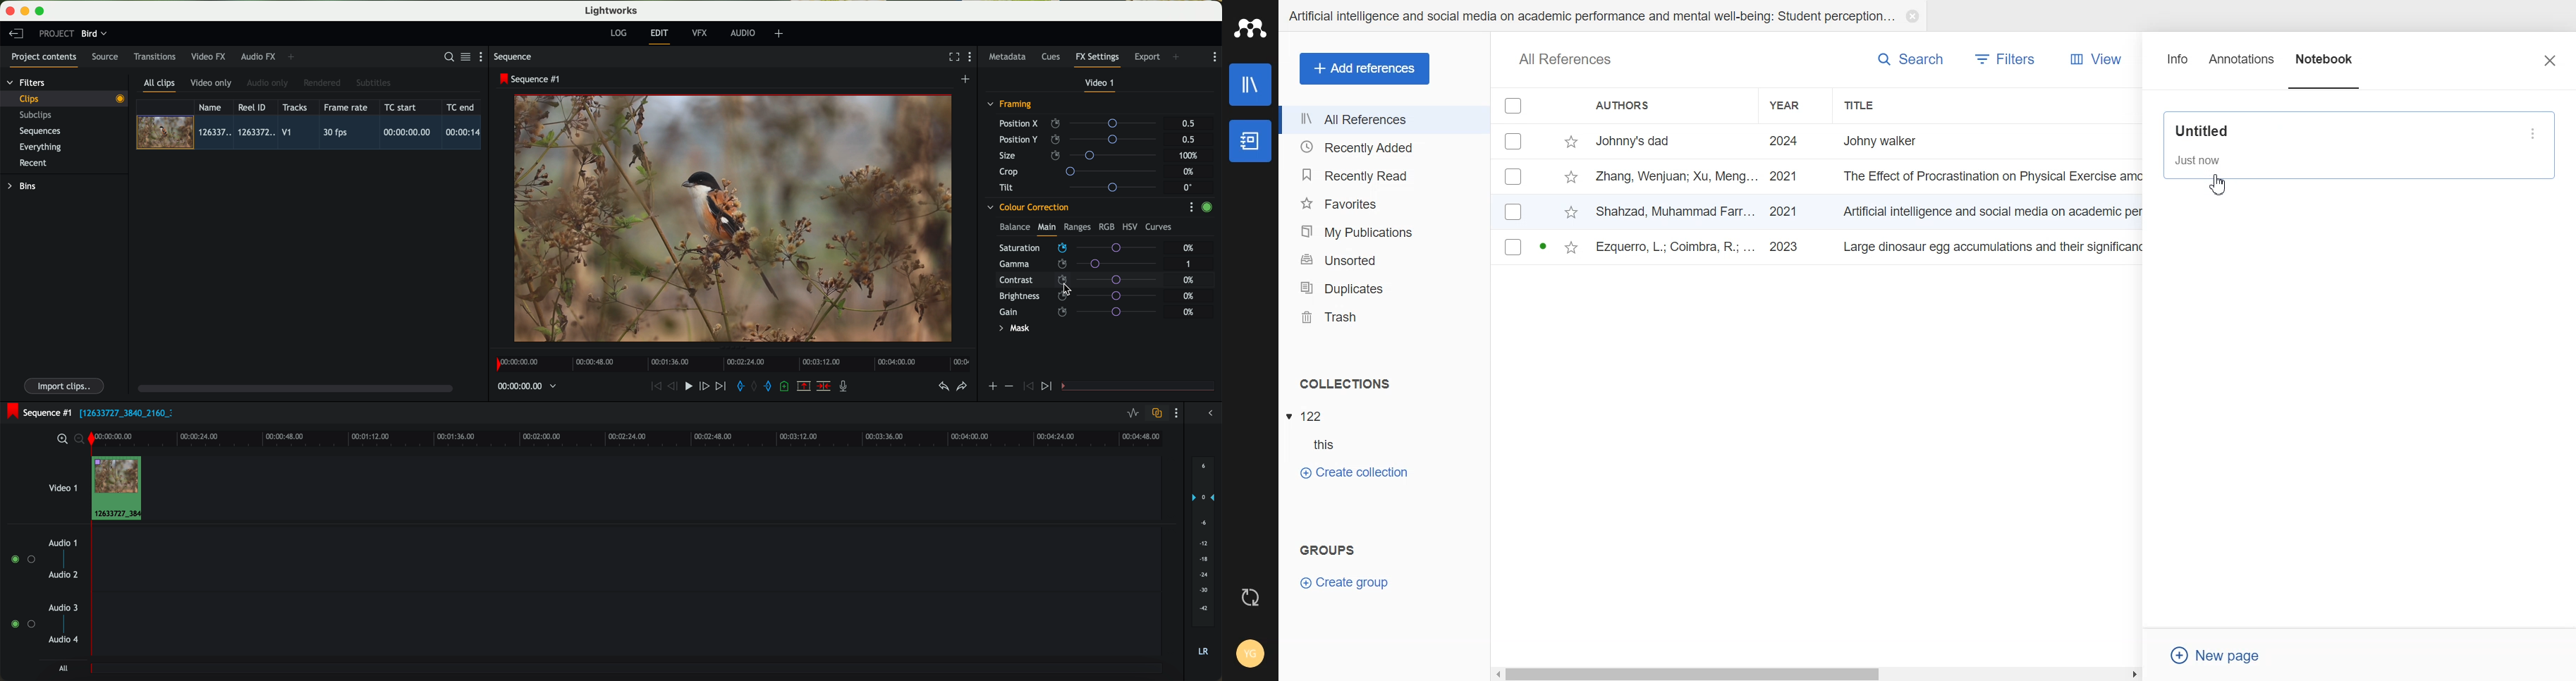 Image resolution: width=2576 pixels, height=700 pixels. I want to click on sequence, so click(513, 57).